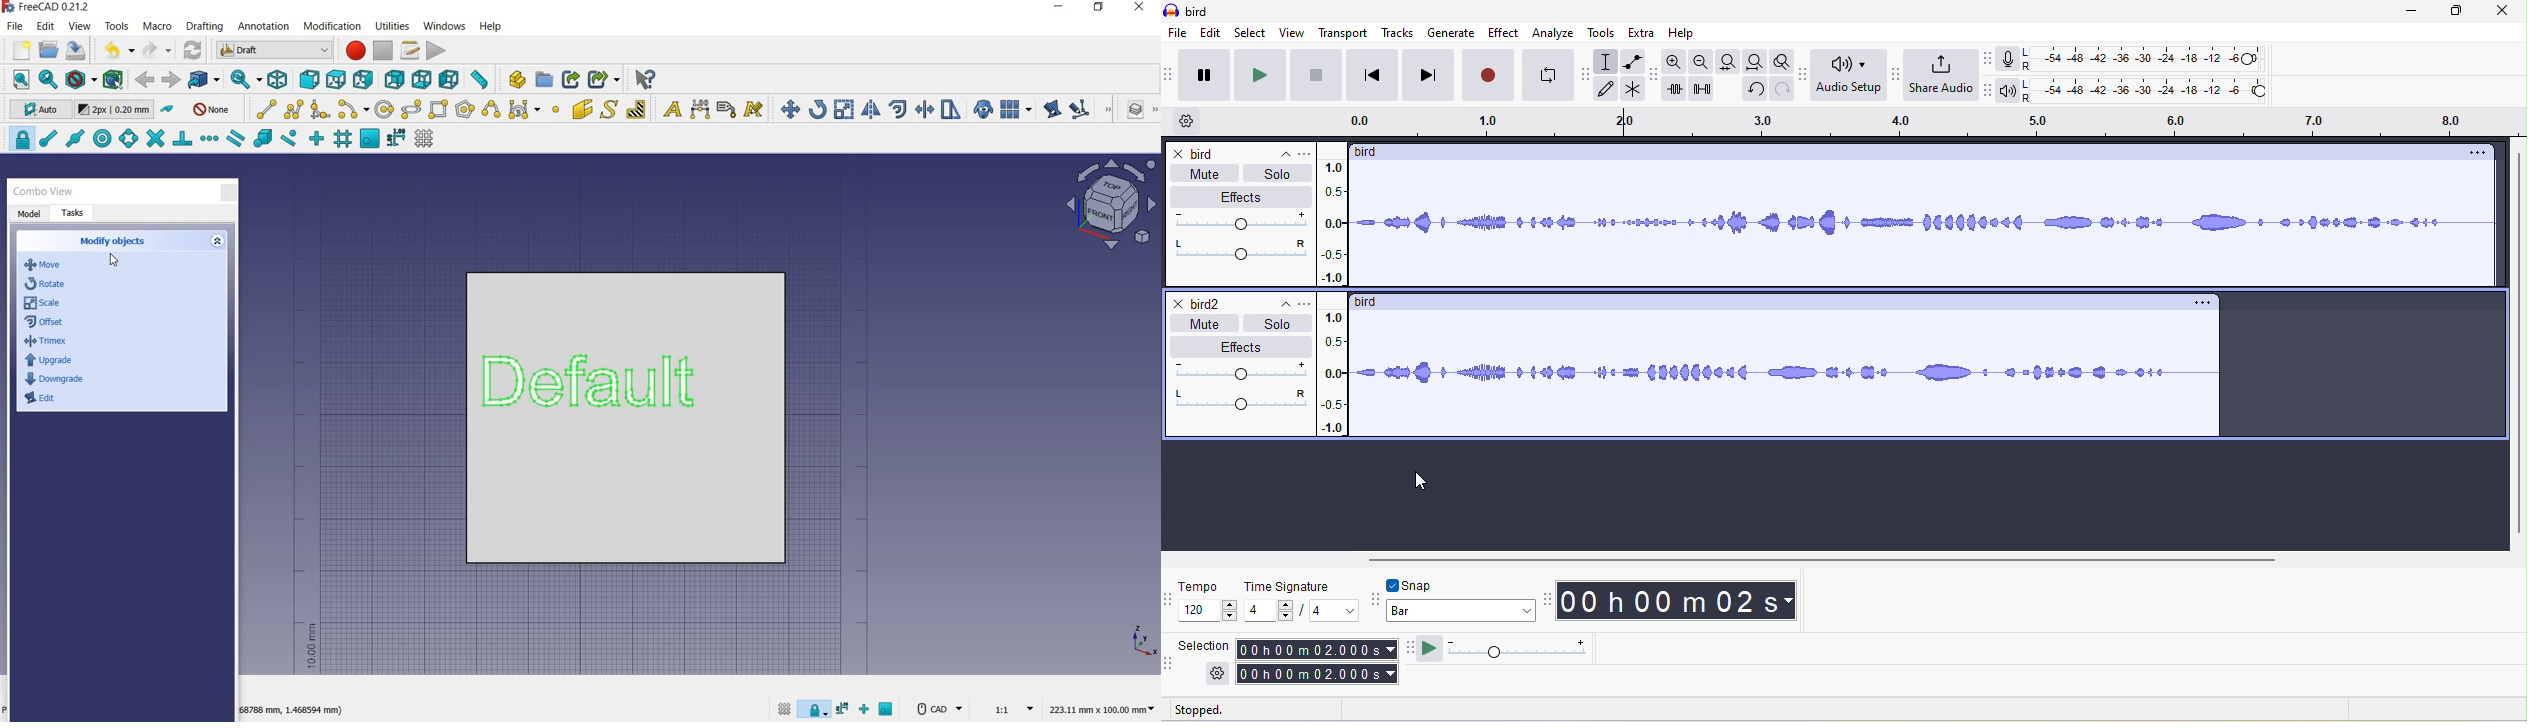 The image size is (2548, 728). I want to click on selection tool, so click(1608, 63).